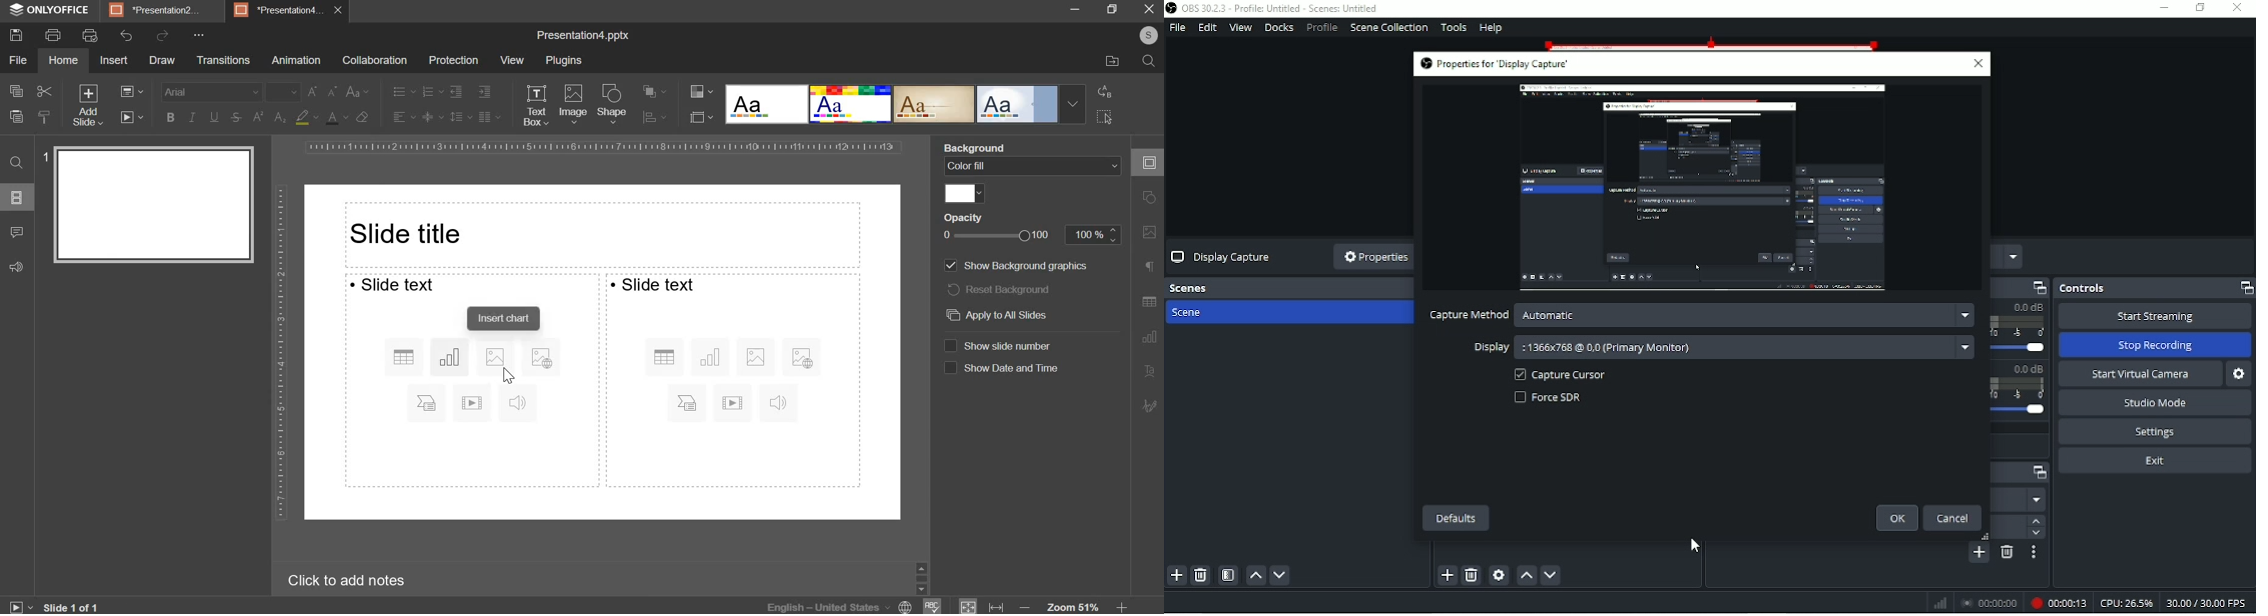 The height and width of the screenshot is (616, 2268). What do you see at coordinates (124, 37) in the screenshot?
I see `undo` at bounding box center [124, 37].